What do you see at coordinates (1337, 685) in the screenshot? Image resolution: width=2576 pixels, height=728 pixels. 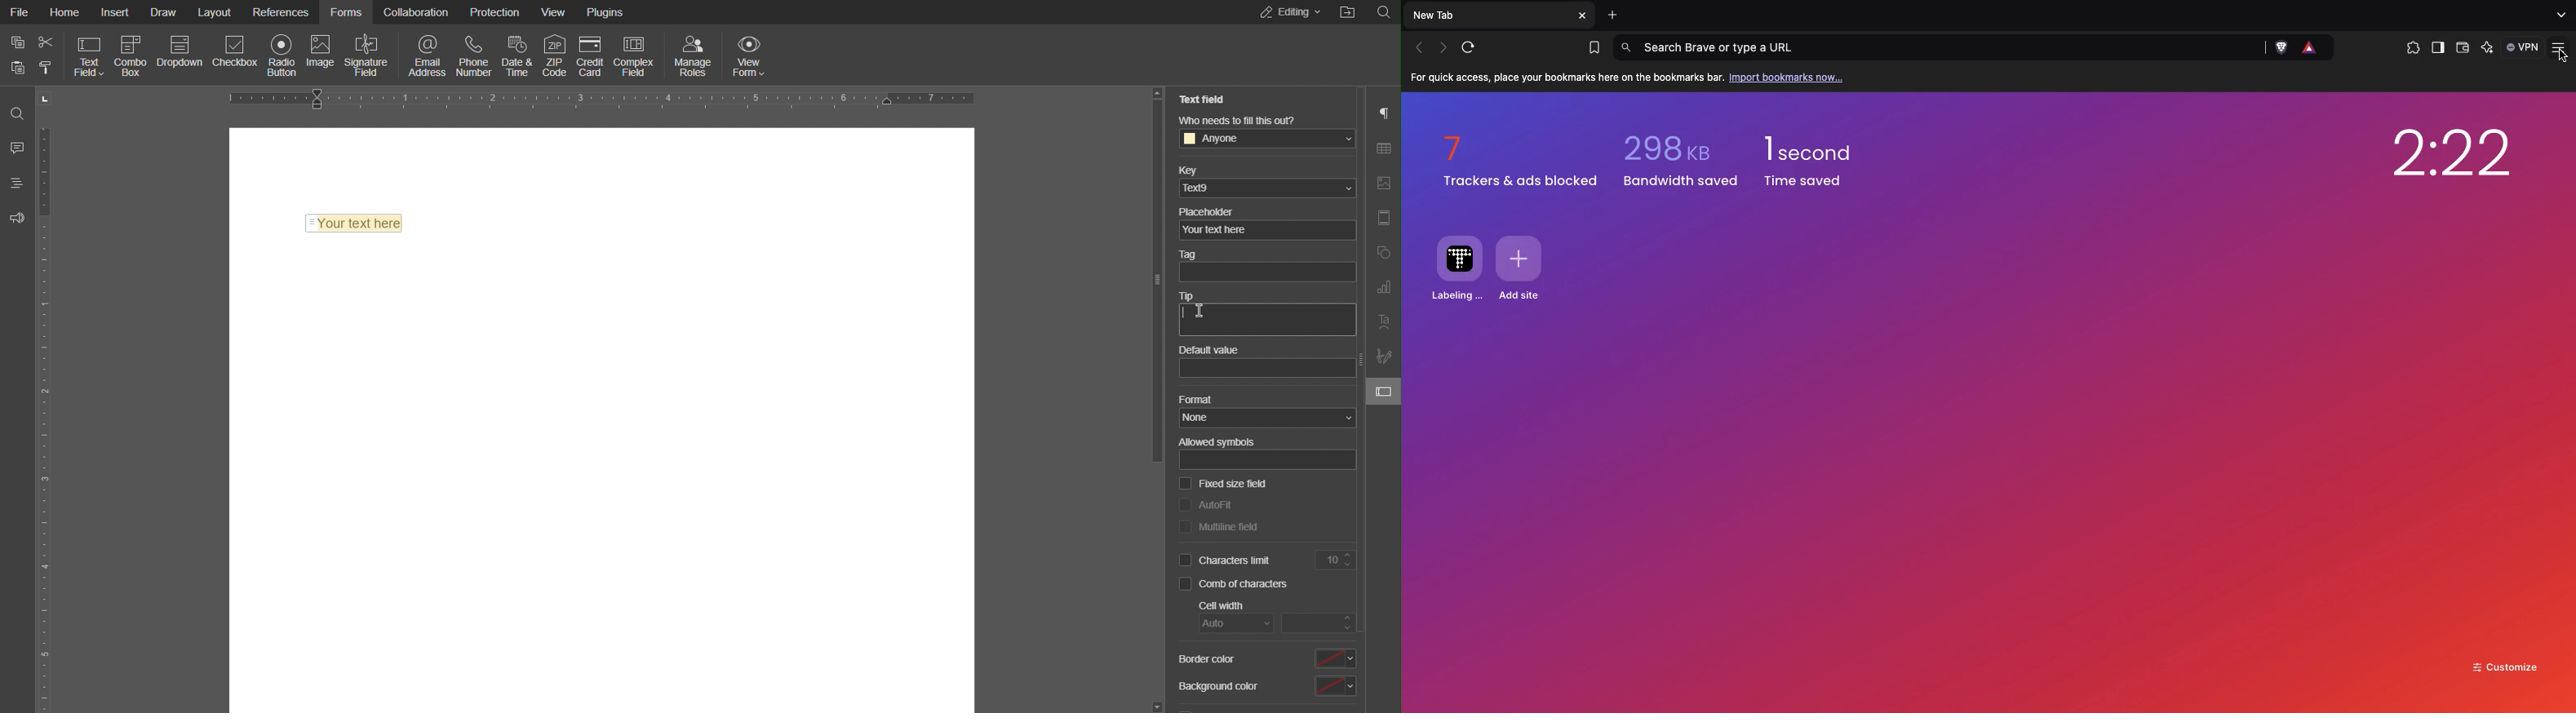 I see `select background color` at bounding box center [1337, 685].